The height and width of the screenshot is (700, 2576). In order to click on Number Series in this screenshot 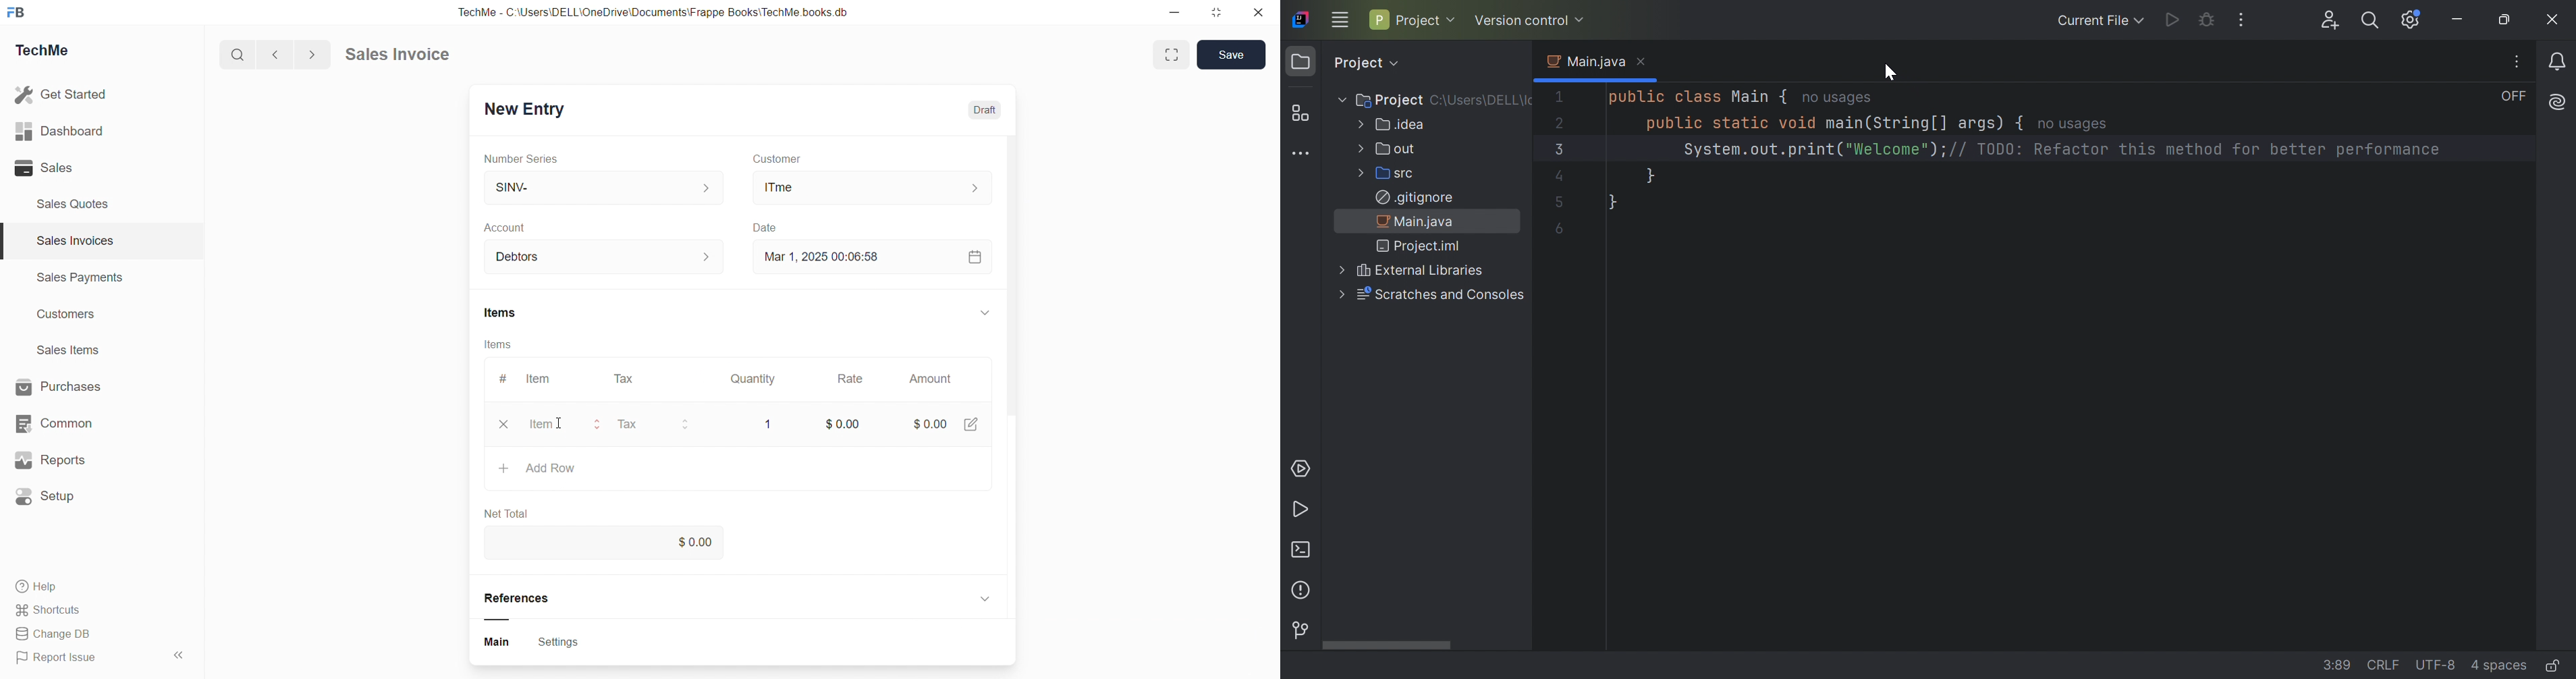, I will do `click(530, 159)`.